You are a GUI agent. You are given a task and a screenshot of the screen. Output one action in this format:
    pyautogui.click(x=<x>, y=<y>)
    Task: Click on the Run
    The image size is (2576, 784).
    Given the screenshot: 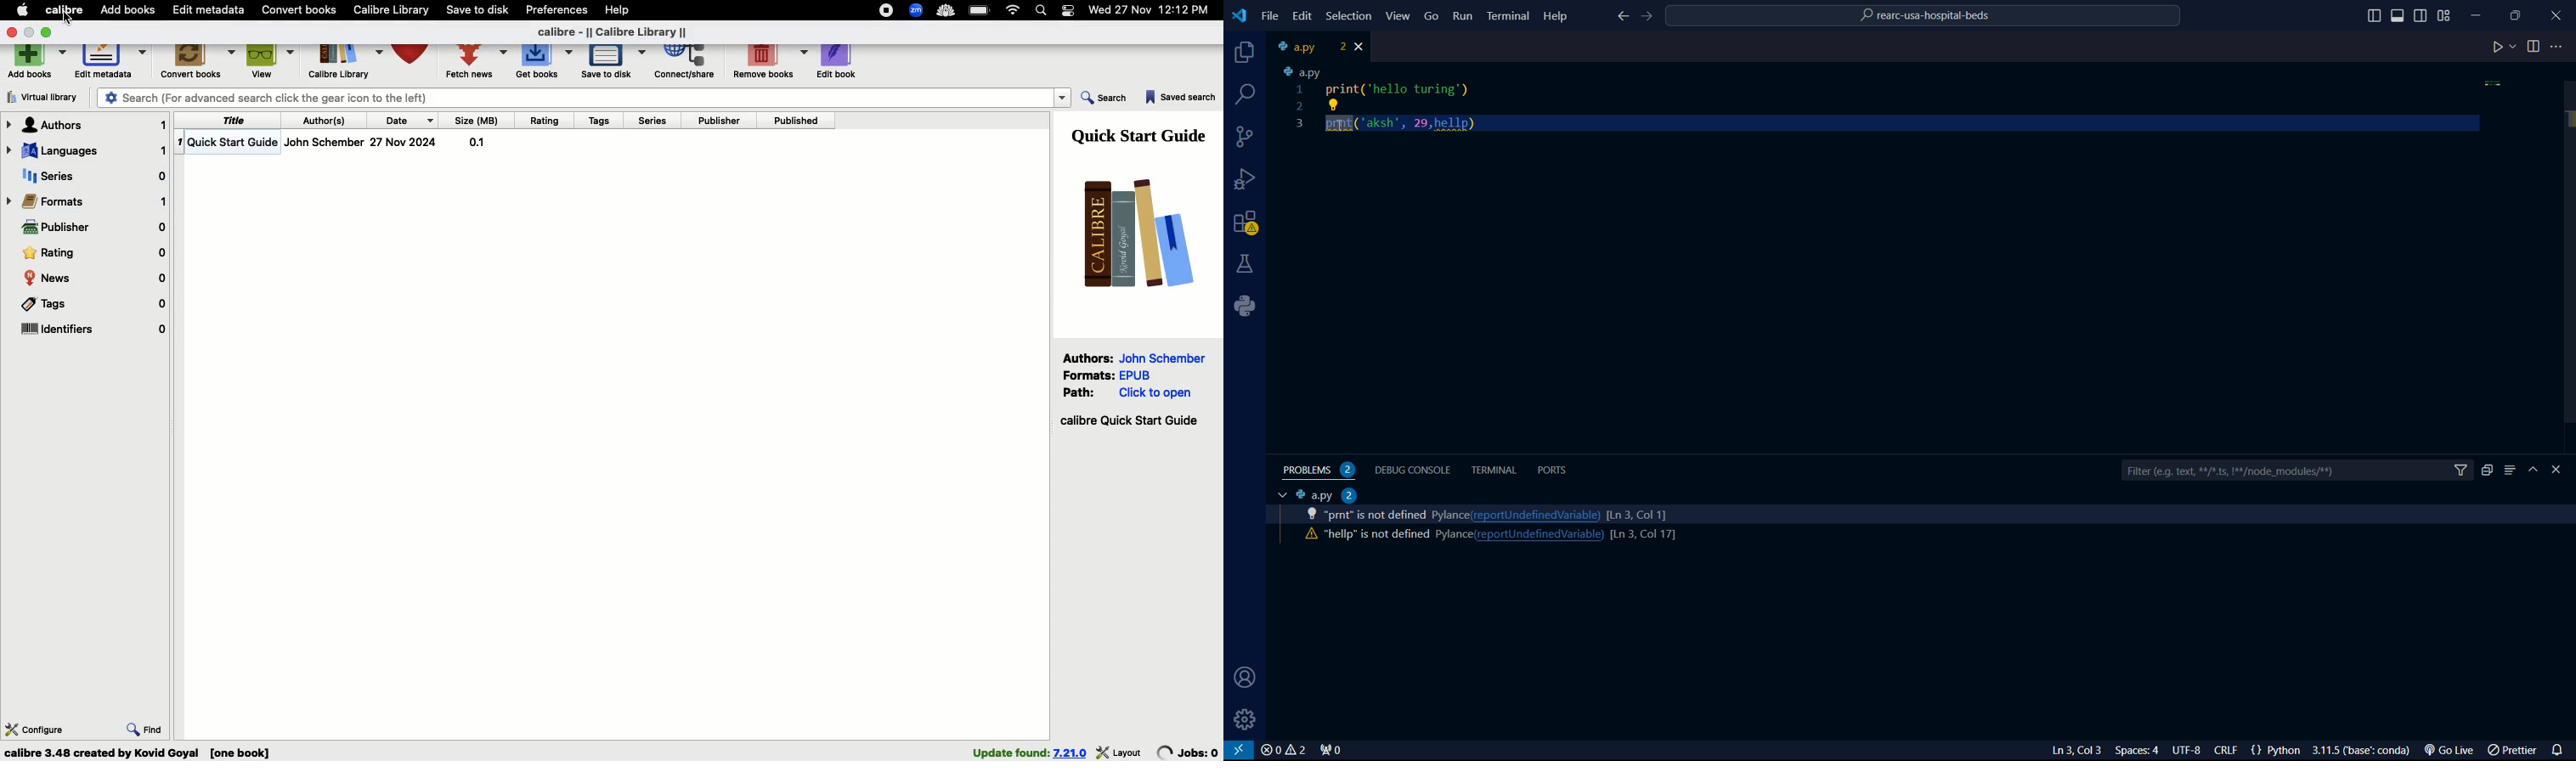 What is the action you would take?
    pyautogui.click(x=1464, y=18)
    